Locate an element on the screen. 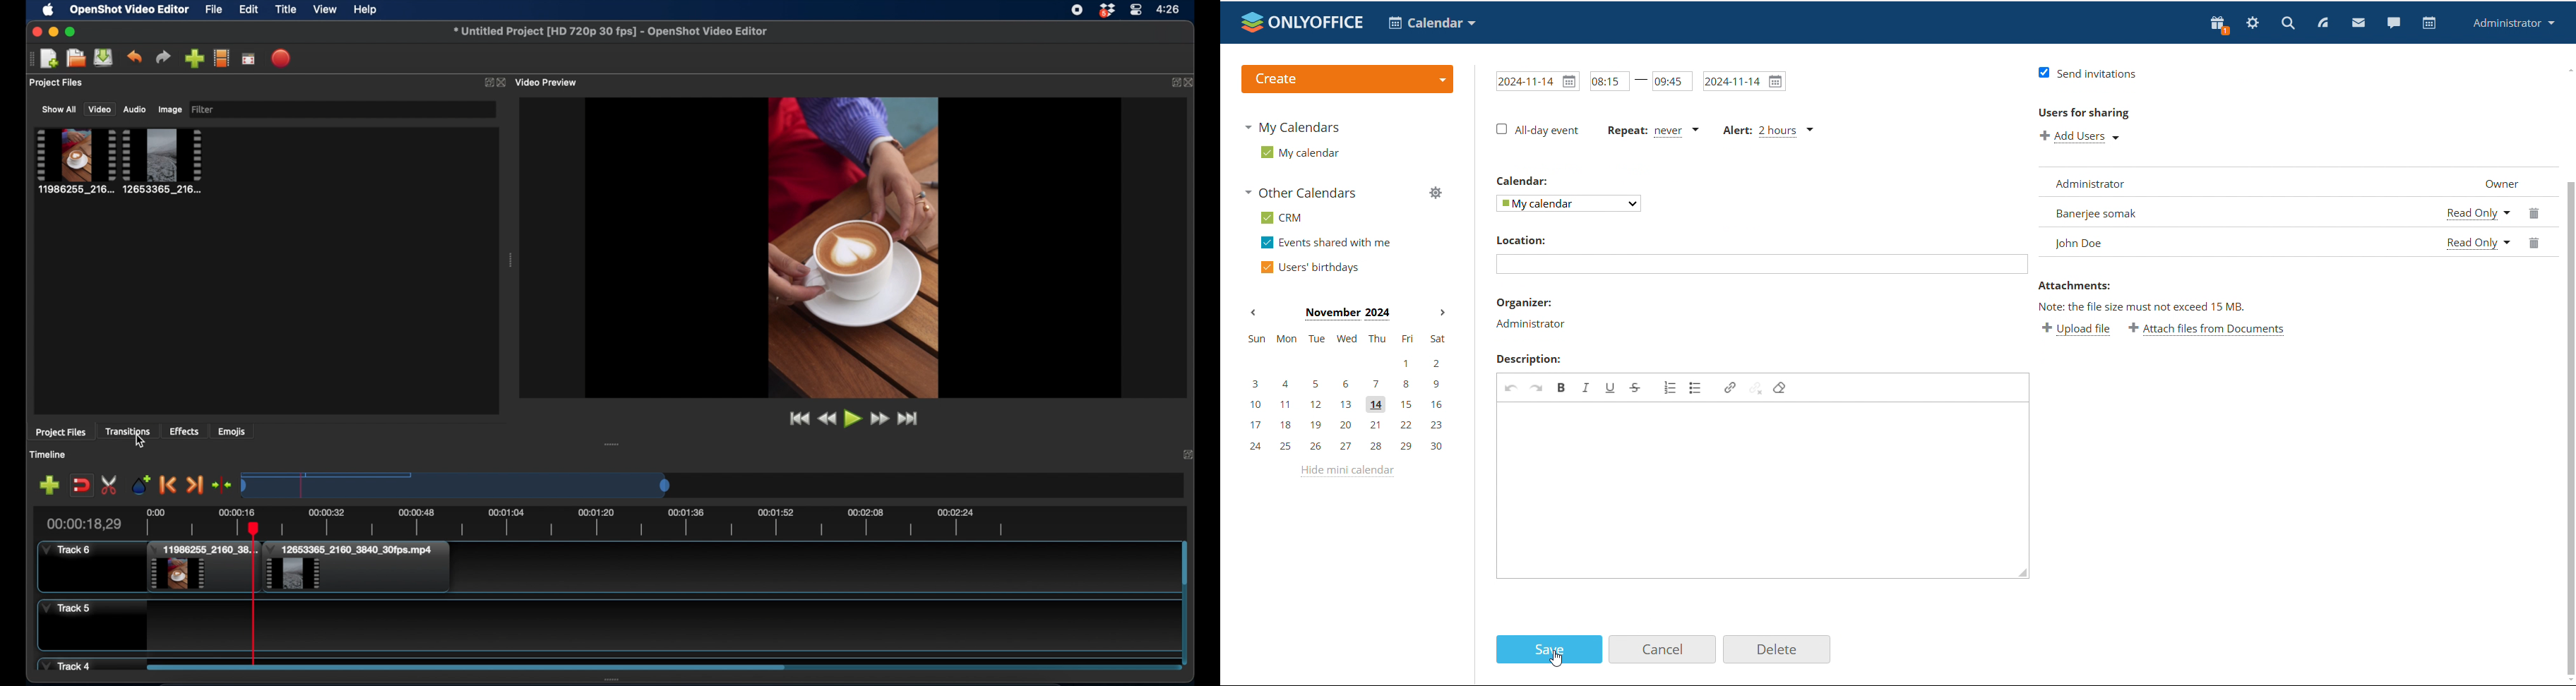  Unlink is located at coordinates (1755, 387).